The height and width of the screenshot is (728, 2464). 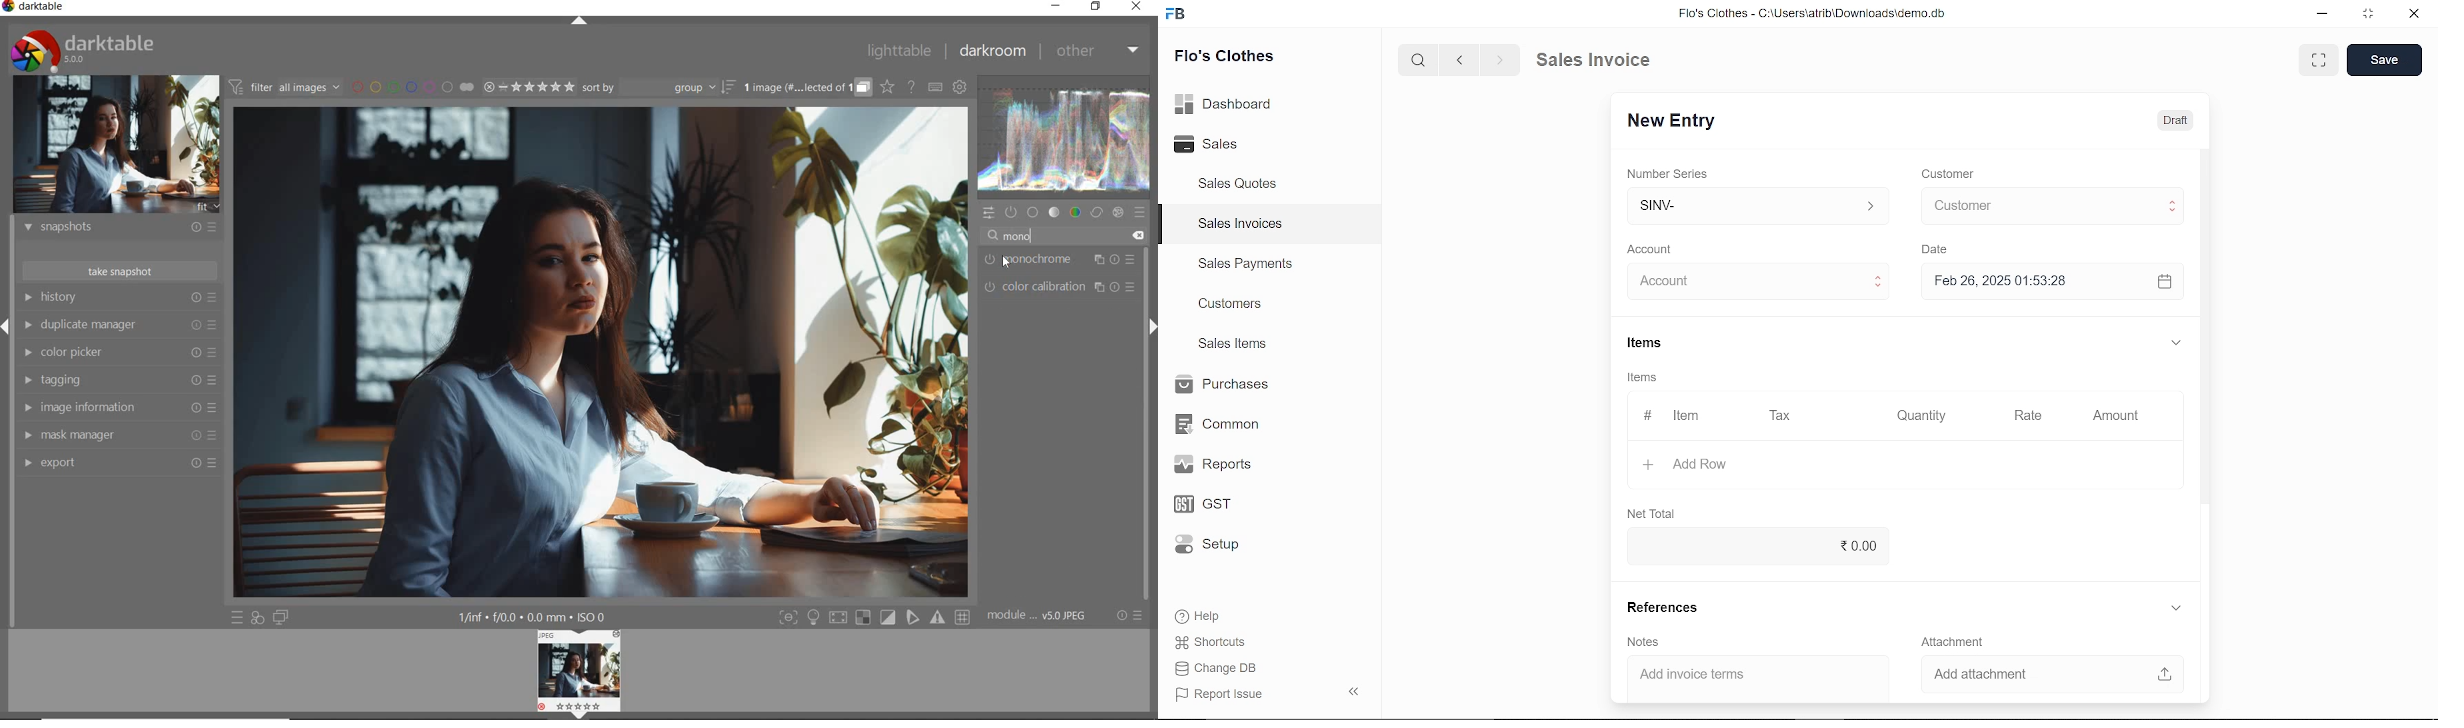 What do you see at coordinates (899, 51) in the screenshot?
I see `lighttable` at bounding box center [899, 51].